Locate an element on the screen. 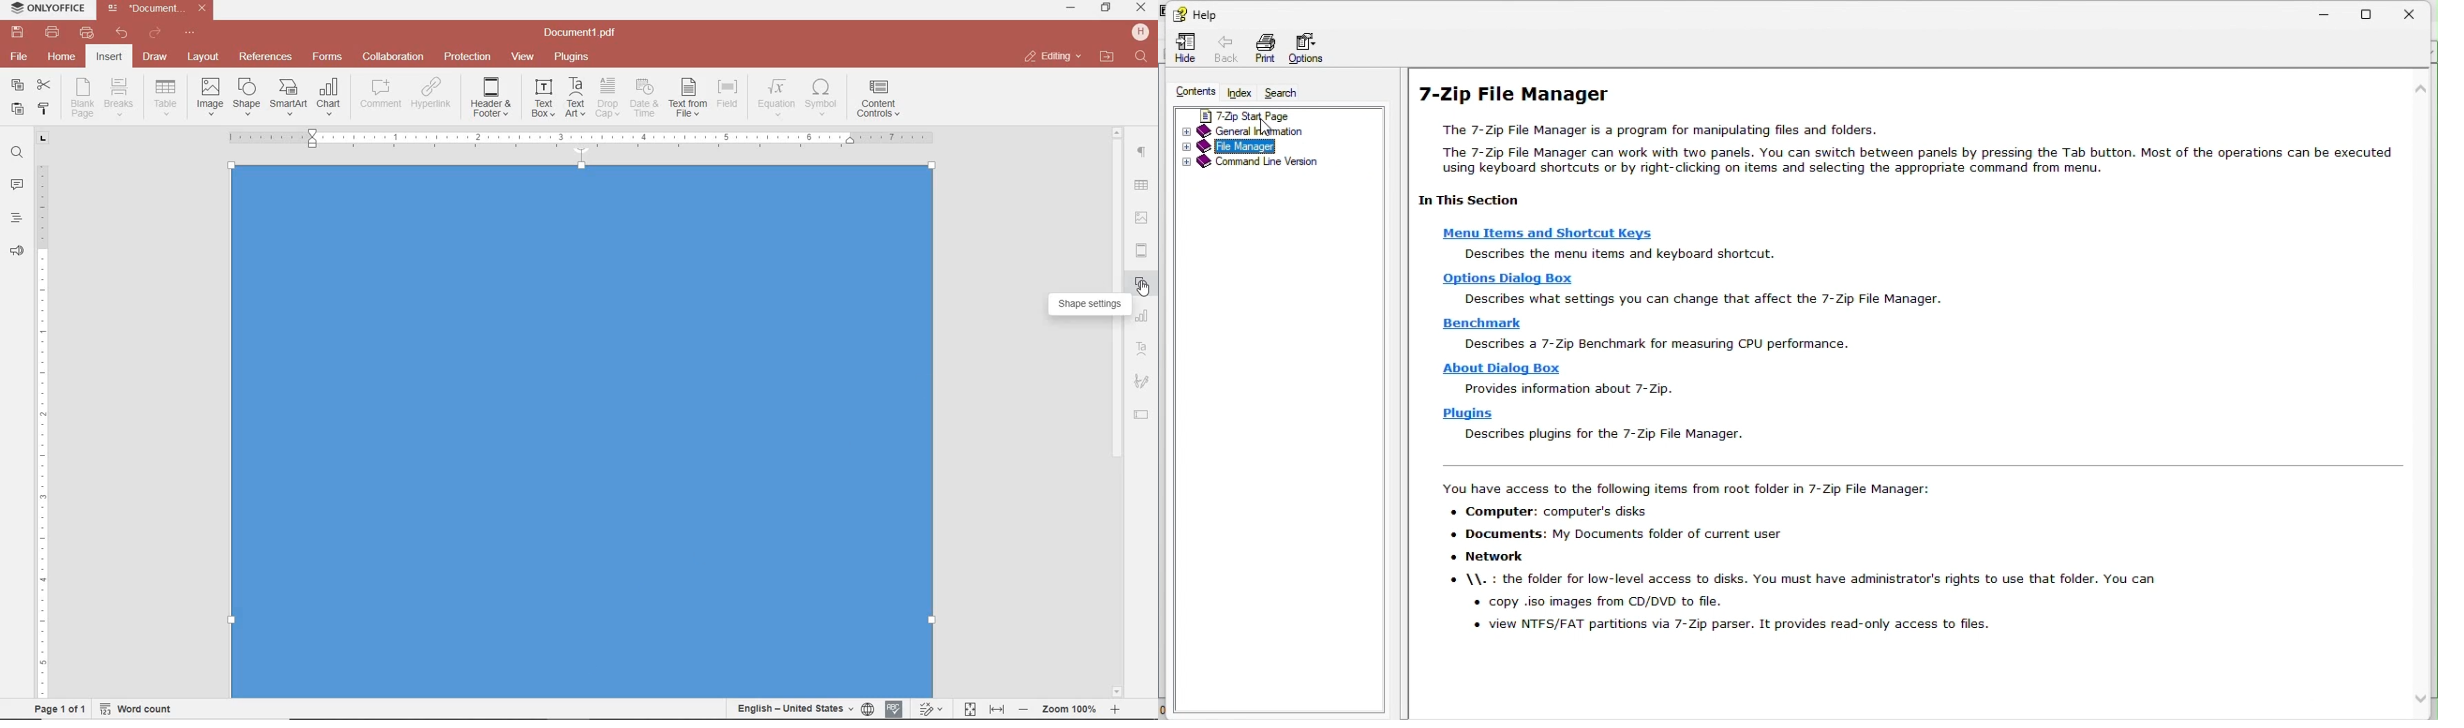  INSERT TEXT ART is located at coordinates (575, 98).